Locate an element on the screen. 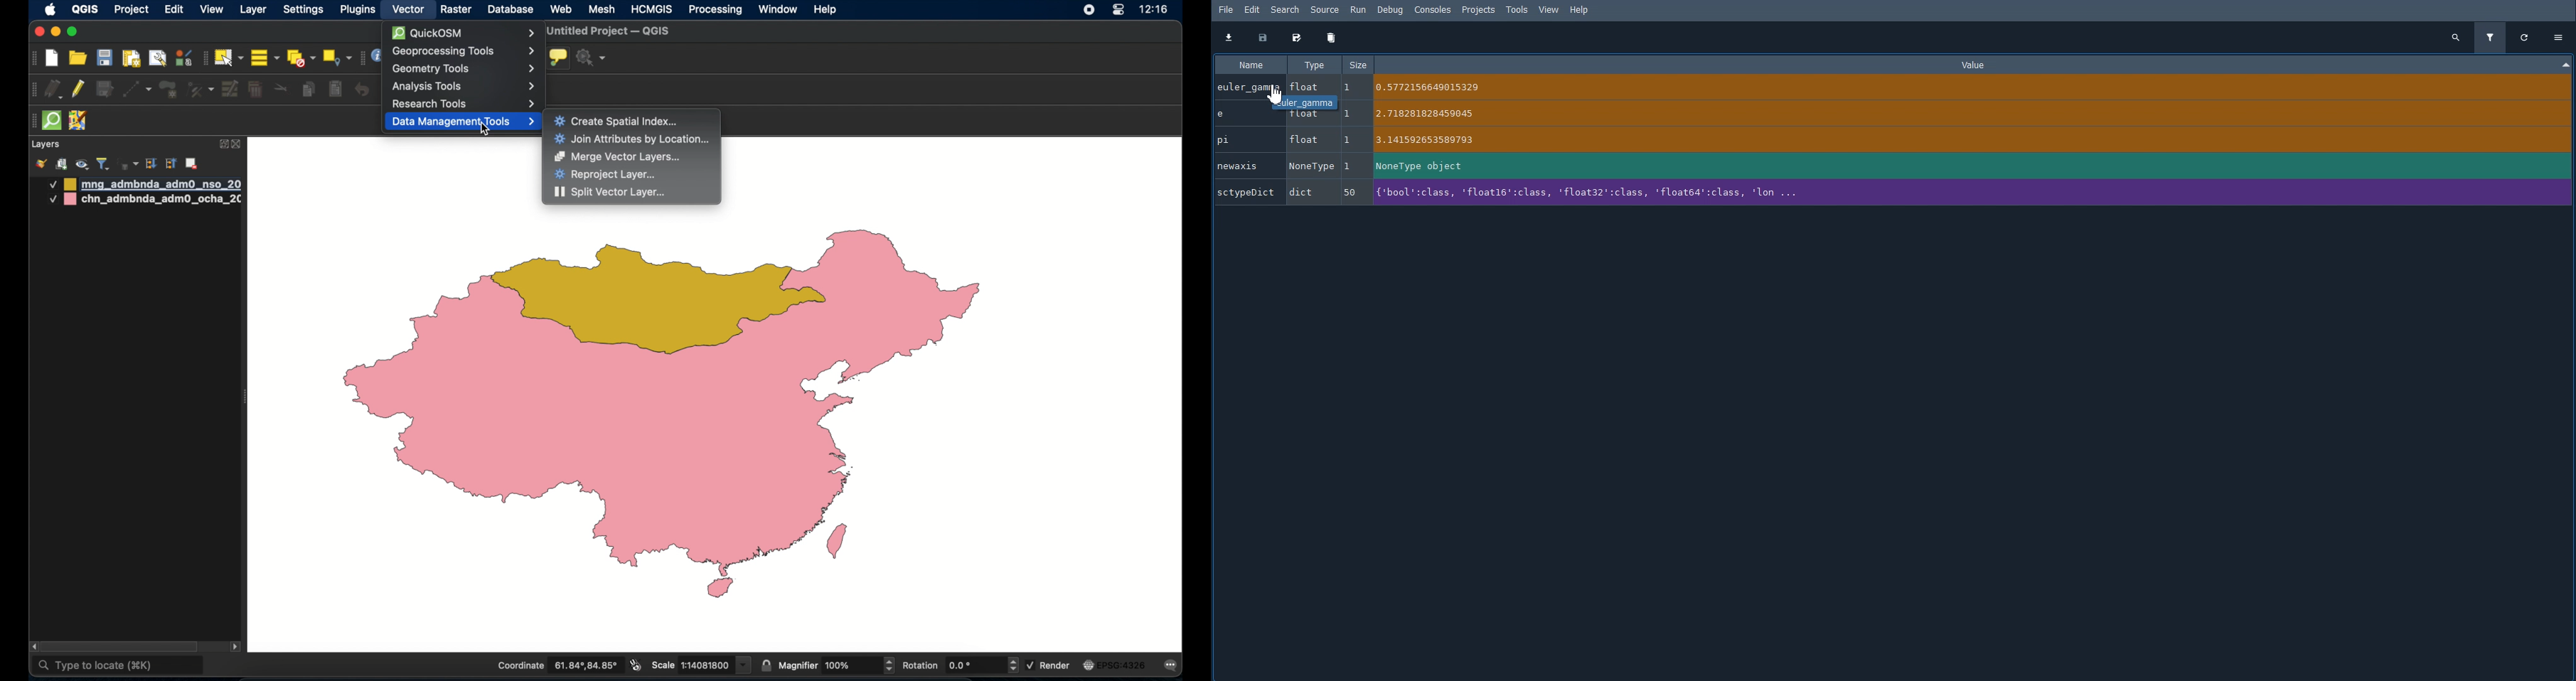 This screenshot has height=700, width=2576. mongolia administrative boundary layer 1 is located at coordinates (143, 184).